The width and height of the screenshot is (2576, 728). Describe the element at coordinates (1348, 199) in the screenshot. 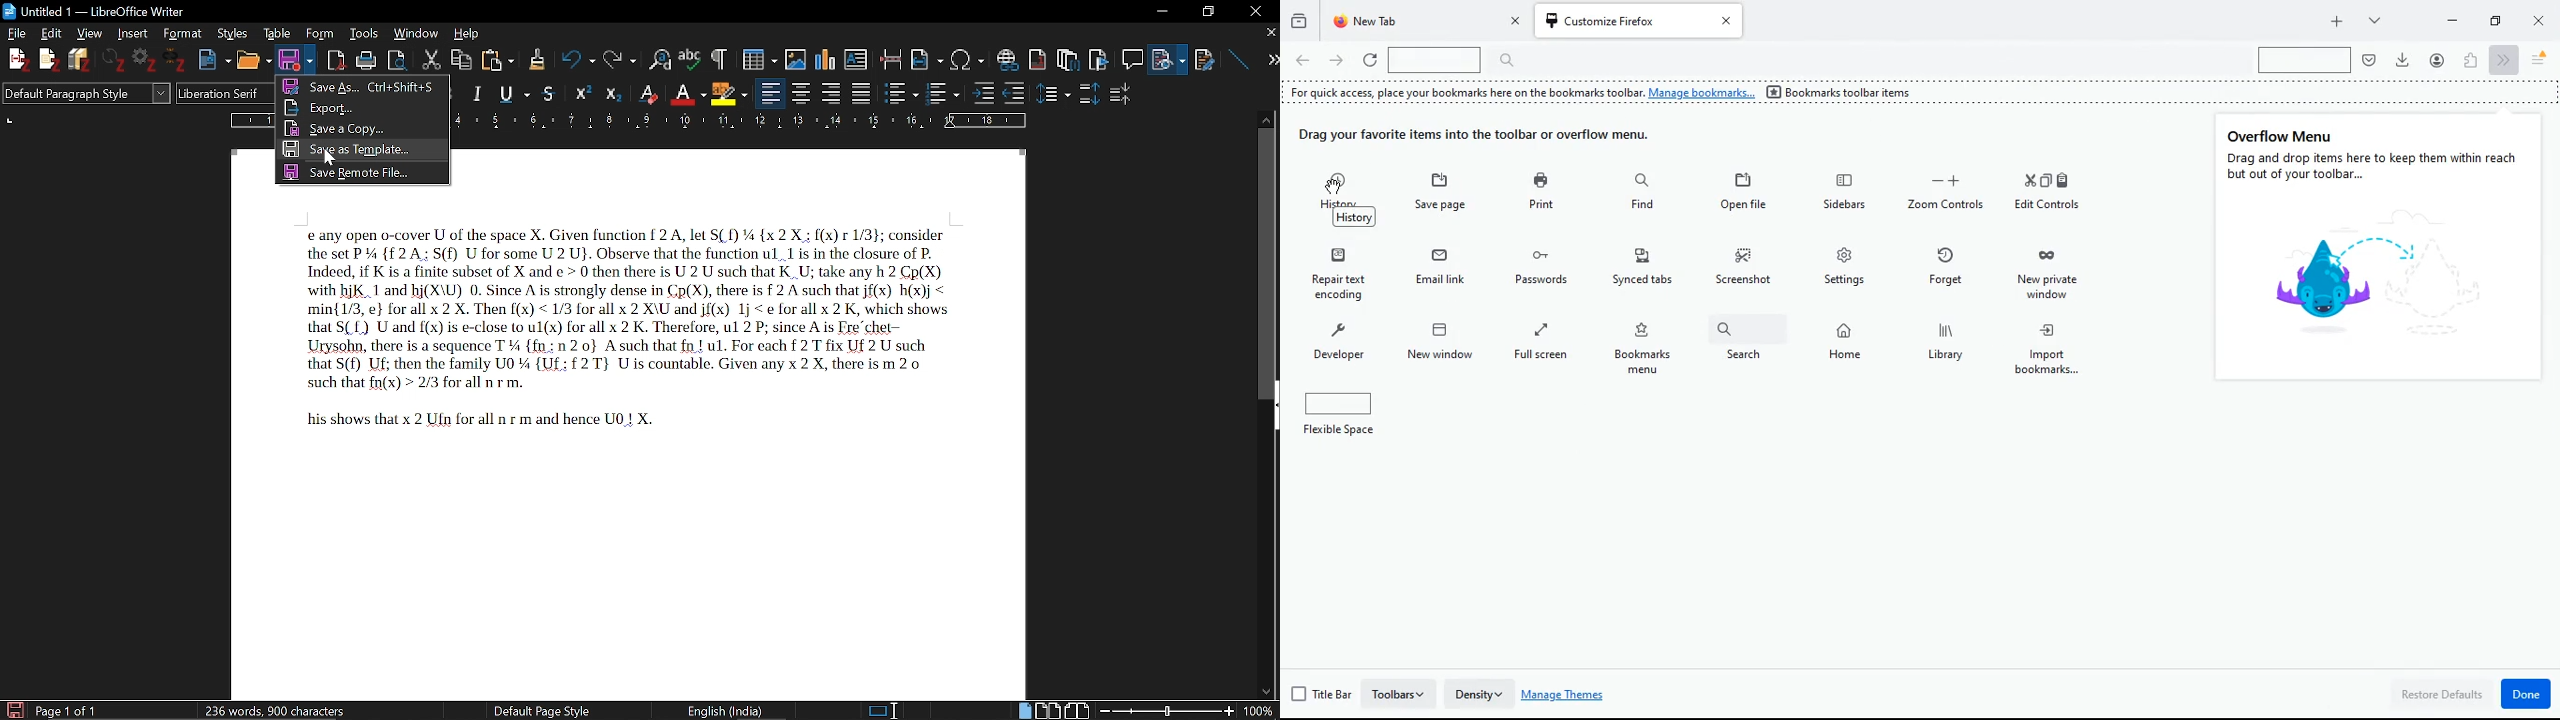

I see `history` at that location.